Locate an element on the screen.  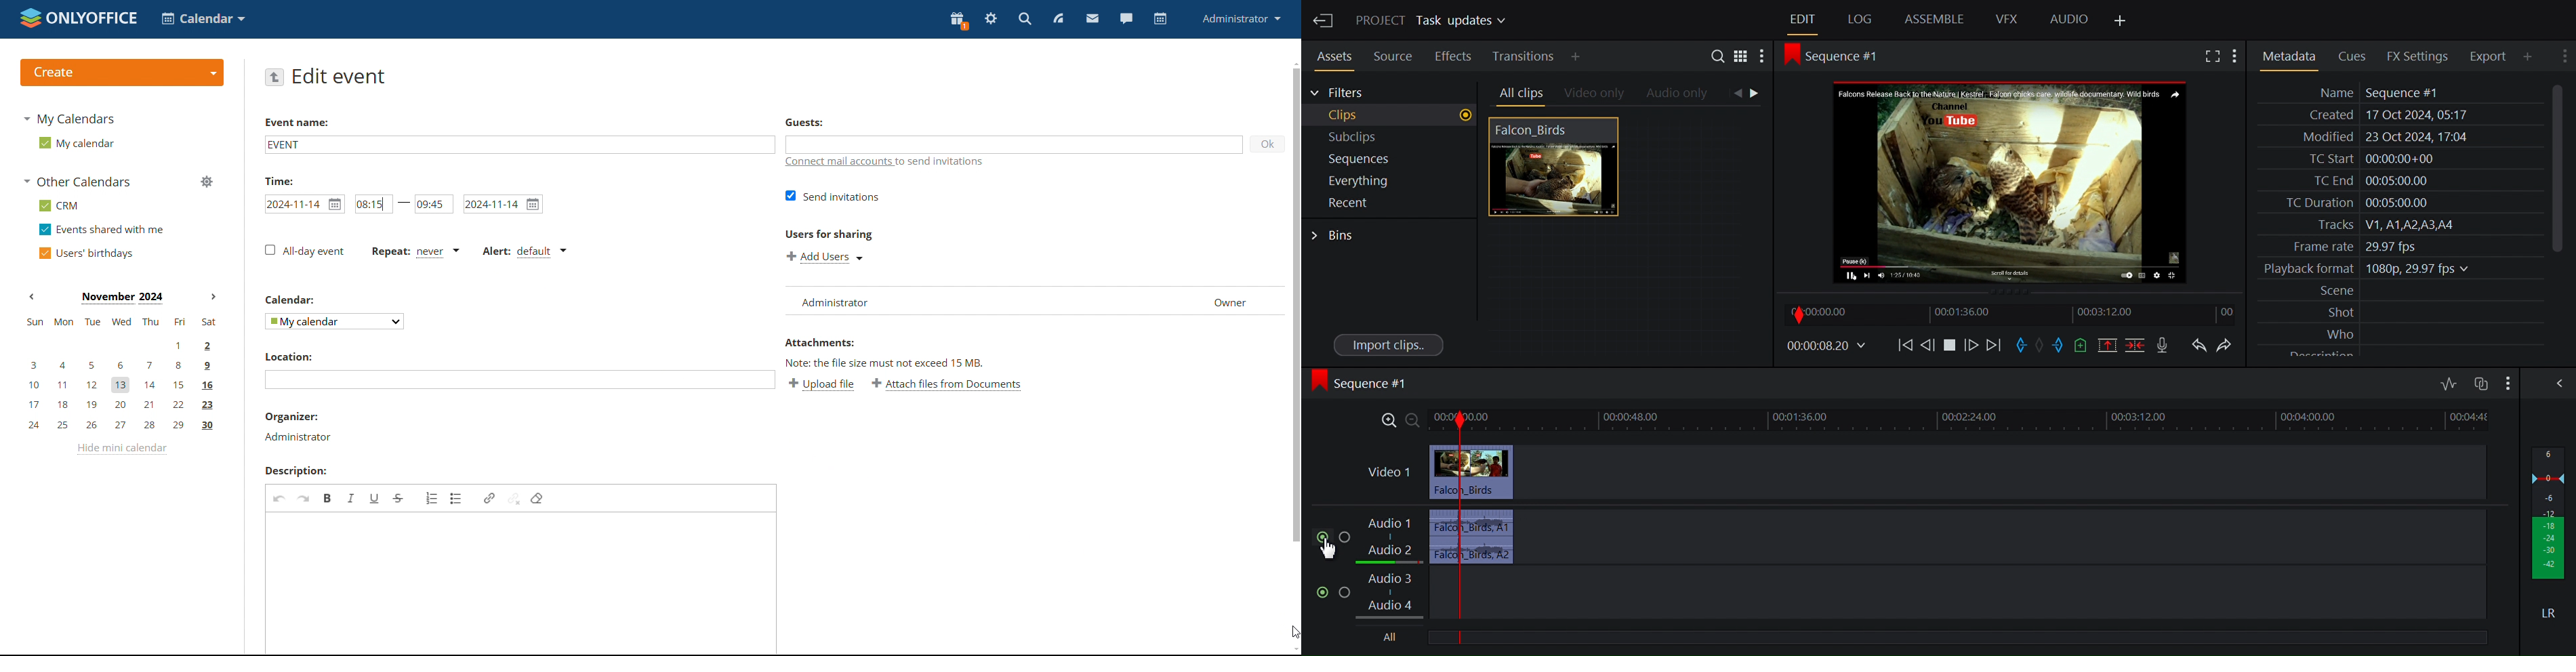
link is located at coordinates (489, 498).